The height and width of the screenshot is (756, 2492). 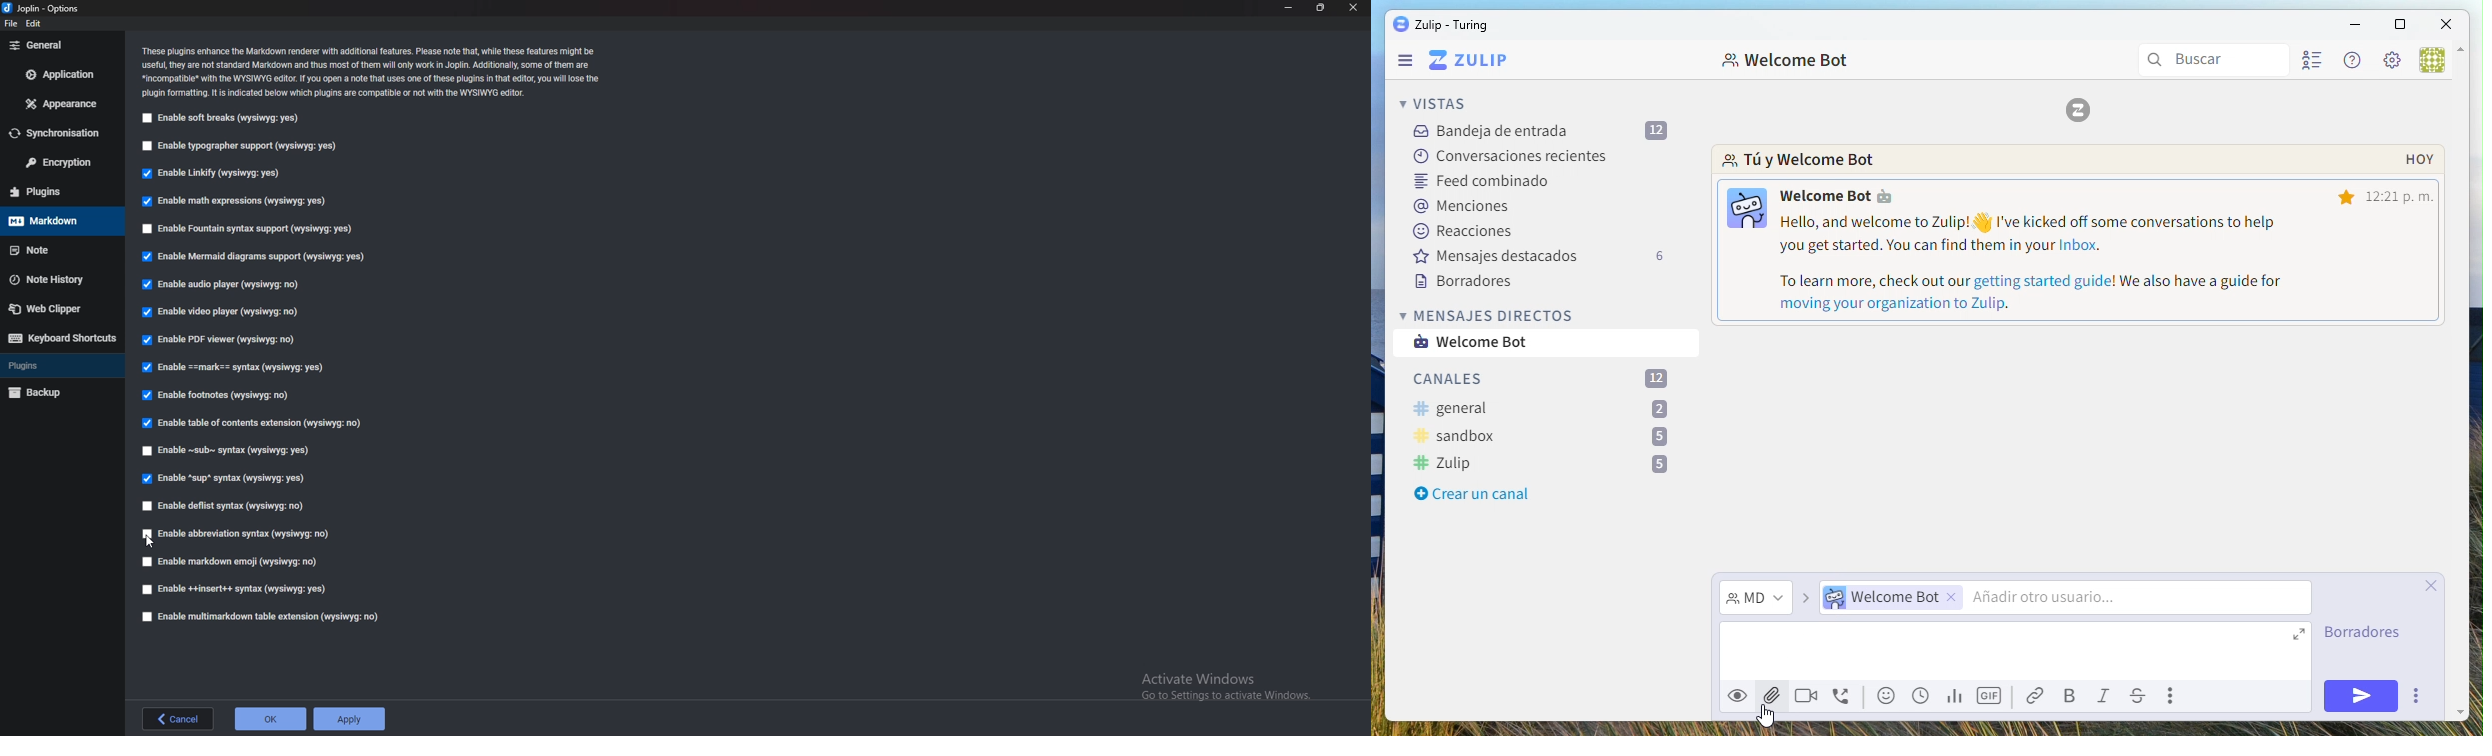 I want to click on expand, so click(x=2301, y=638).